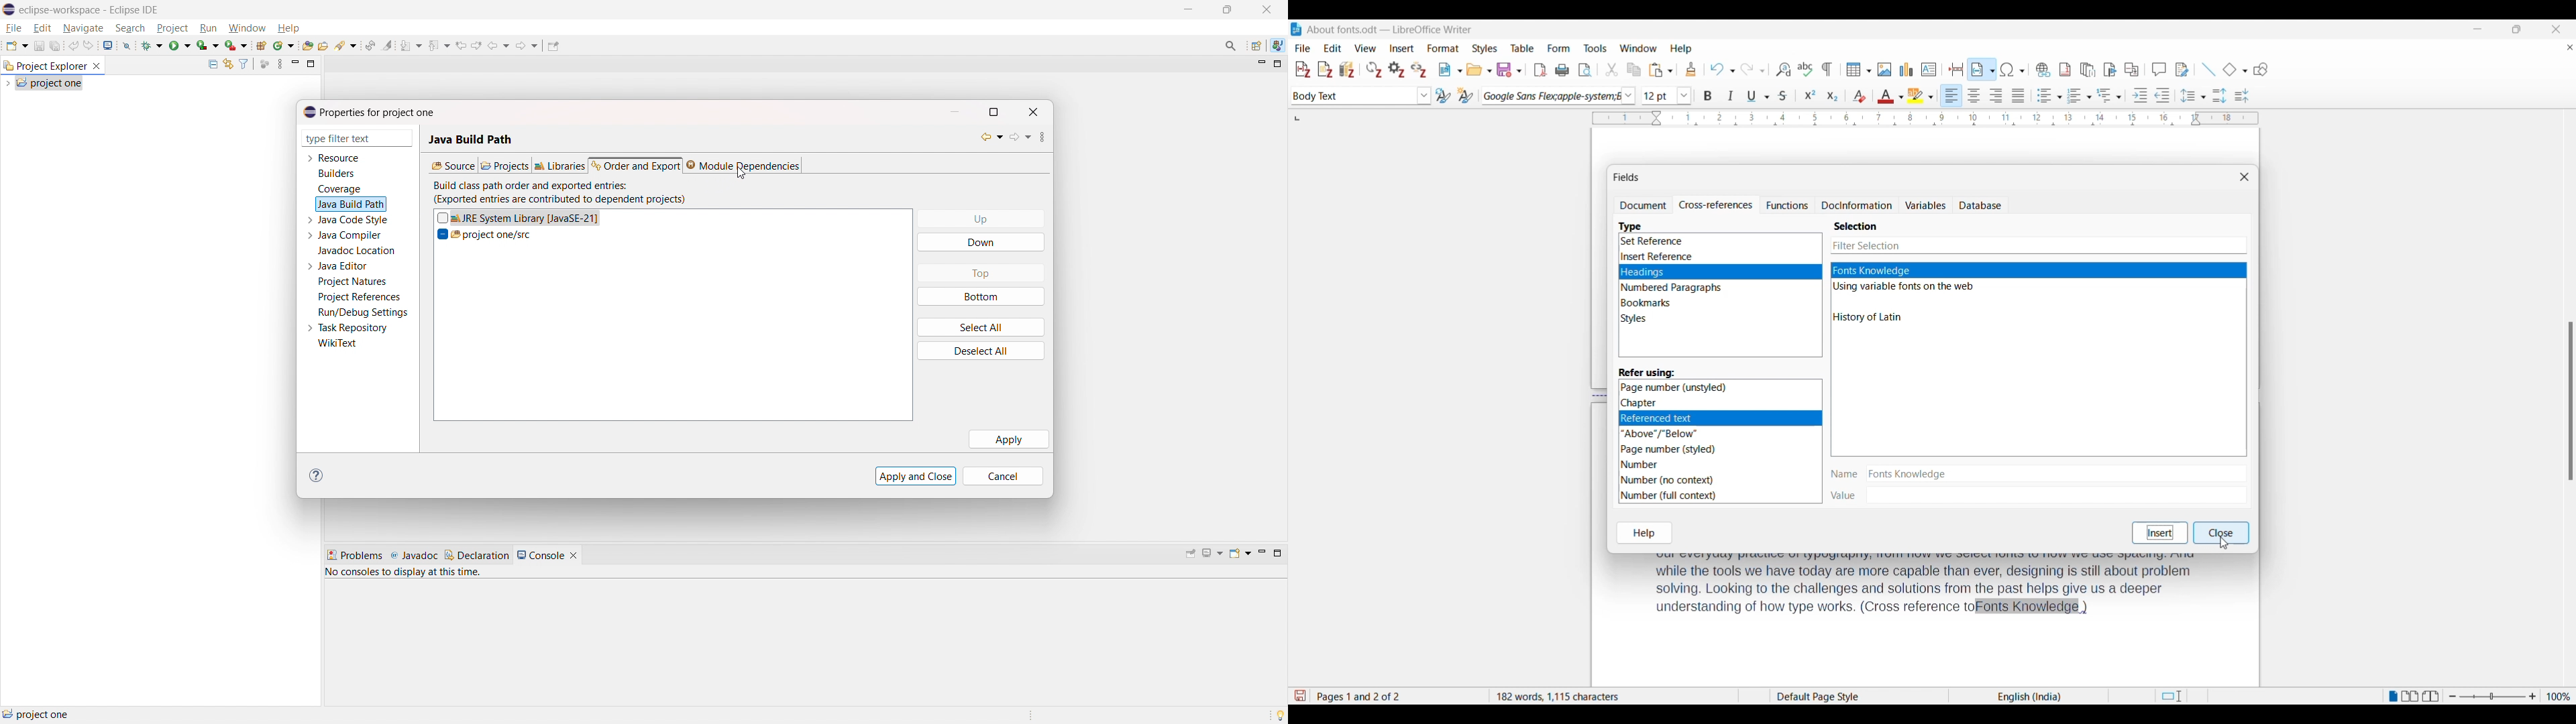 The width and height of the screenshot is (2576, 728). What do you see at coordinates (2533, 697) in the screenshot?
I see `Zoom in` at bounding box center [2533, 697].